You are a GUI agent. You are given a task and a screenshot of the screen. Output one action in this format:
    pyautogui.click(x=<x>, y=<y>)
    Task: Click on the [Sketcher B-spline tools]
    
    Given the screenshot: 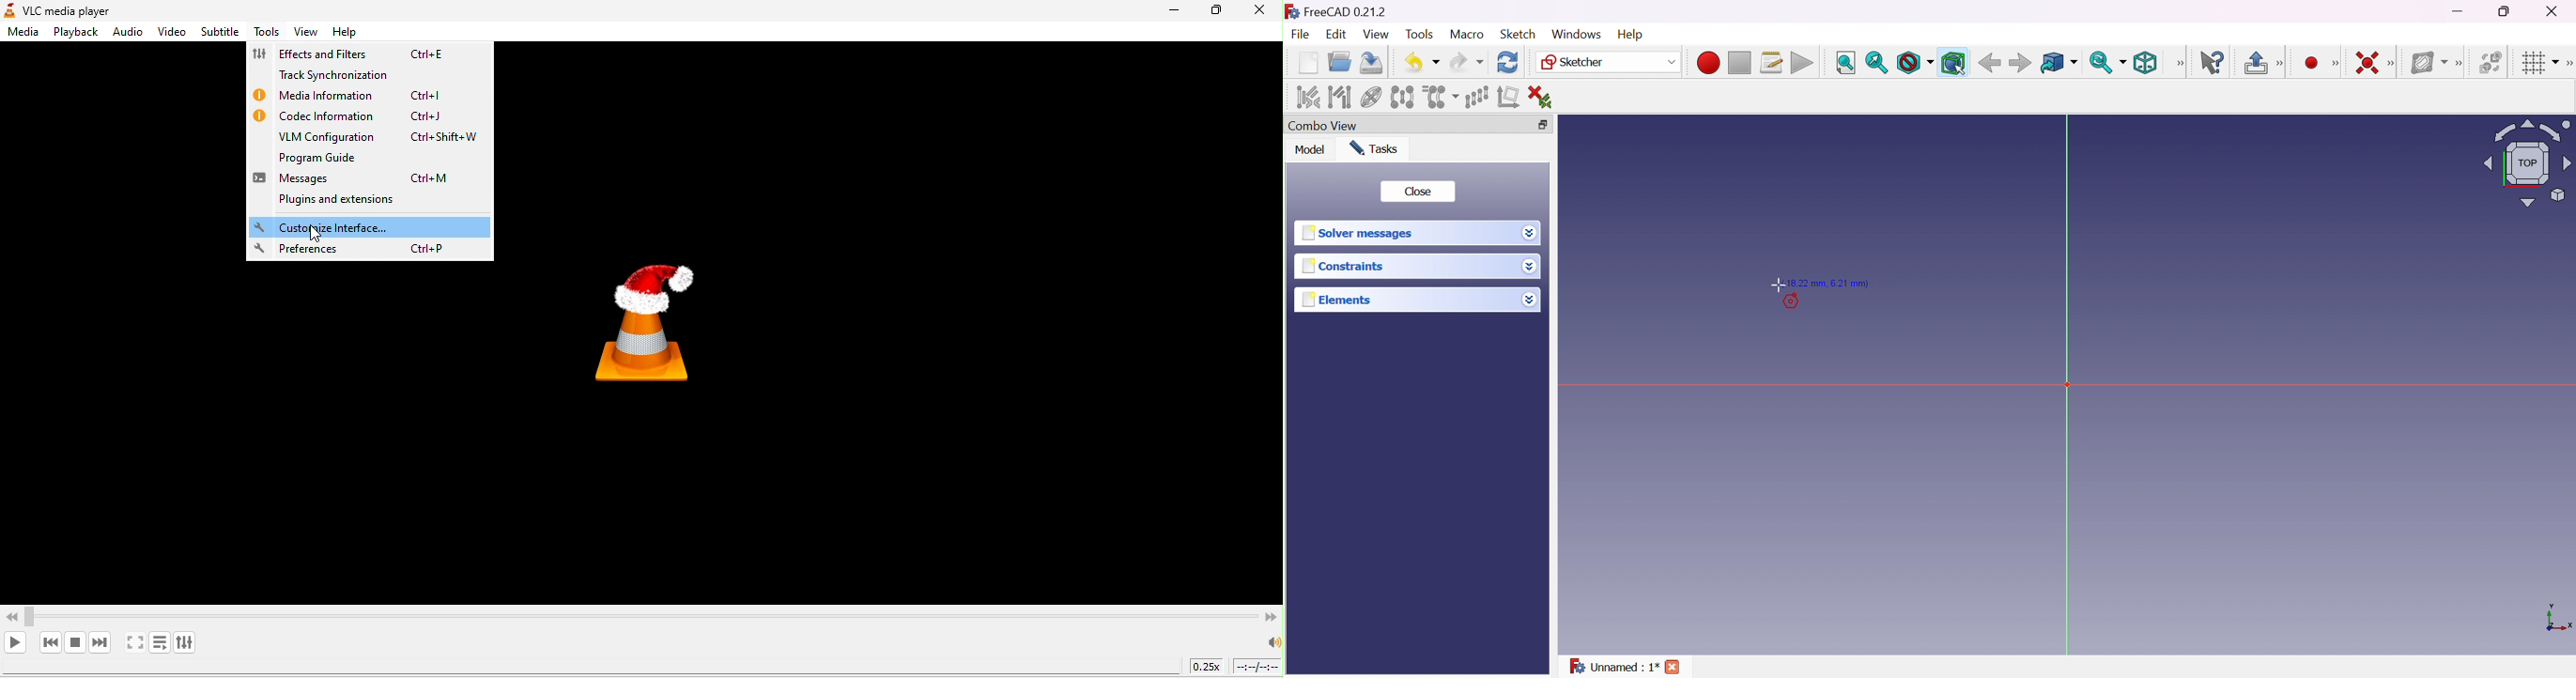 What is the action you would take?
    pyautogui.click(x=2458, y=64)
    